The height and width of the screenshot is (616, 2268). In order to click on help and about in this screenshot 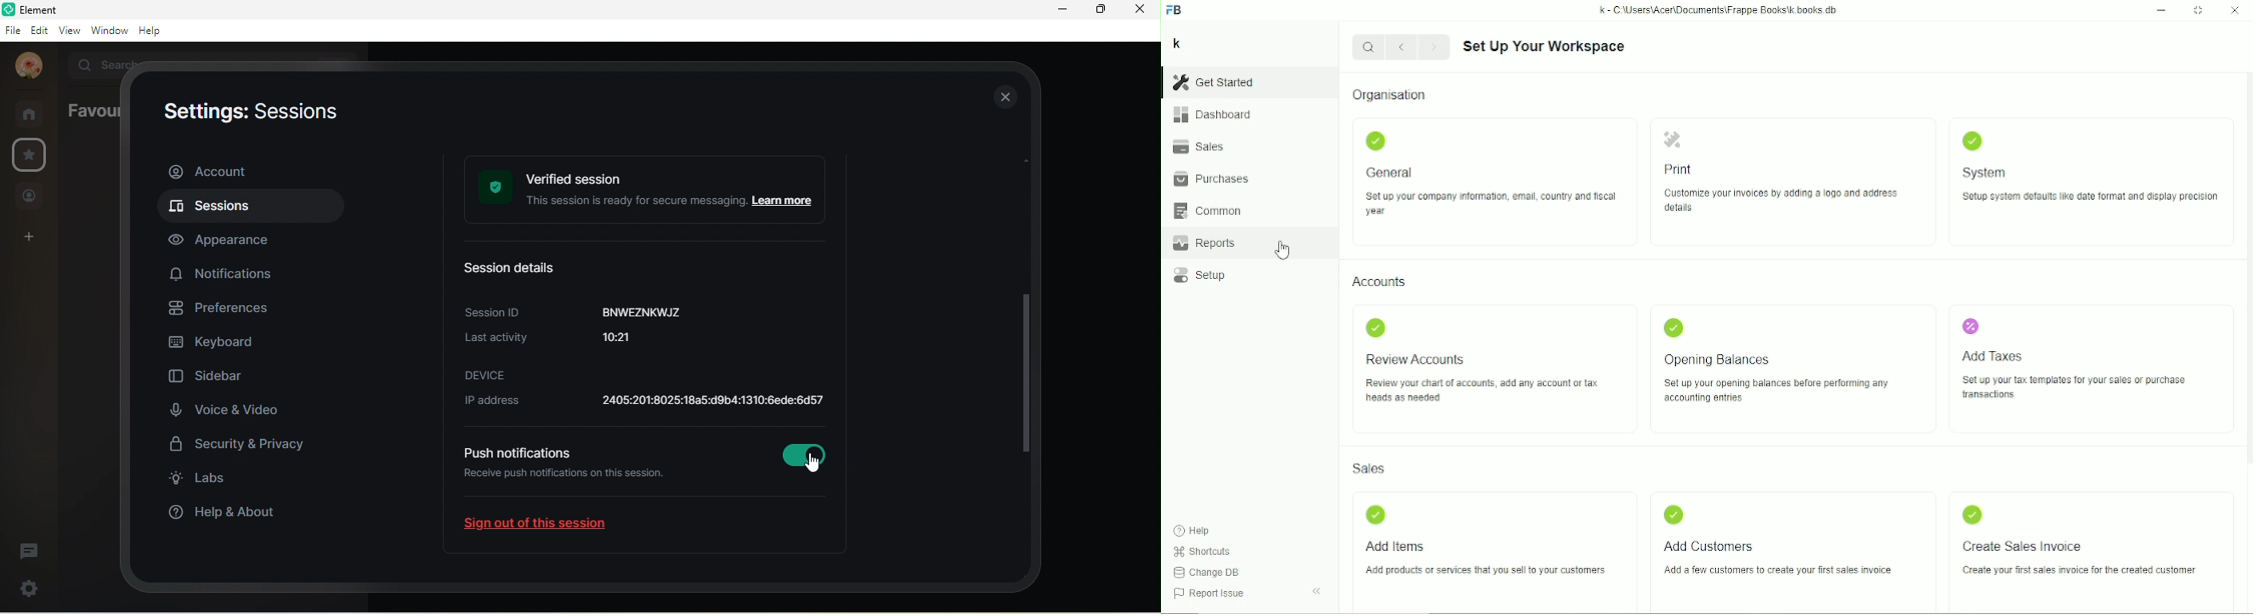, I will do `click(232, 511)`.